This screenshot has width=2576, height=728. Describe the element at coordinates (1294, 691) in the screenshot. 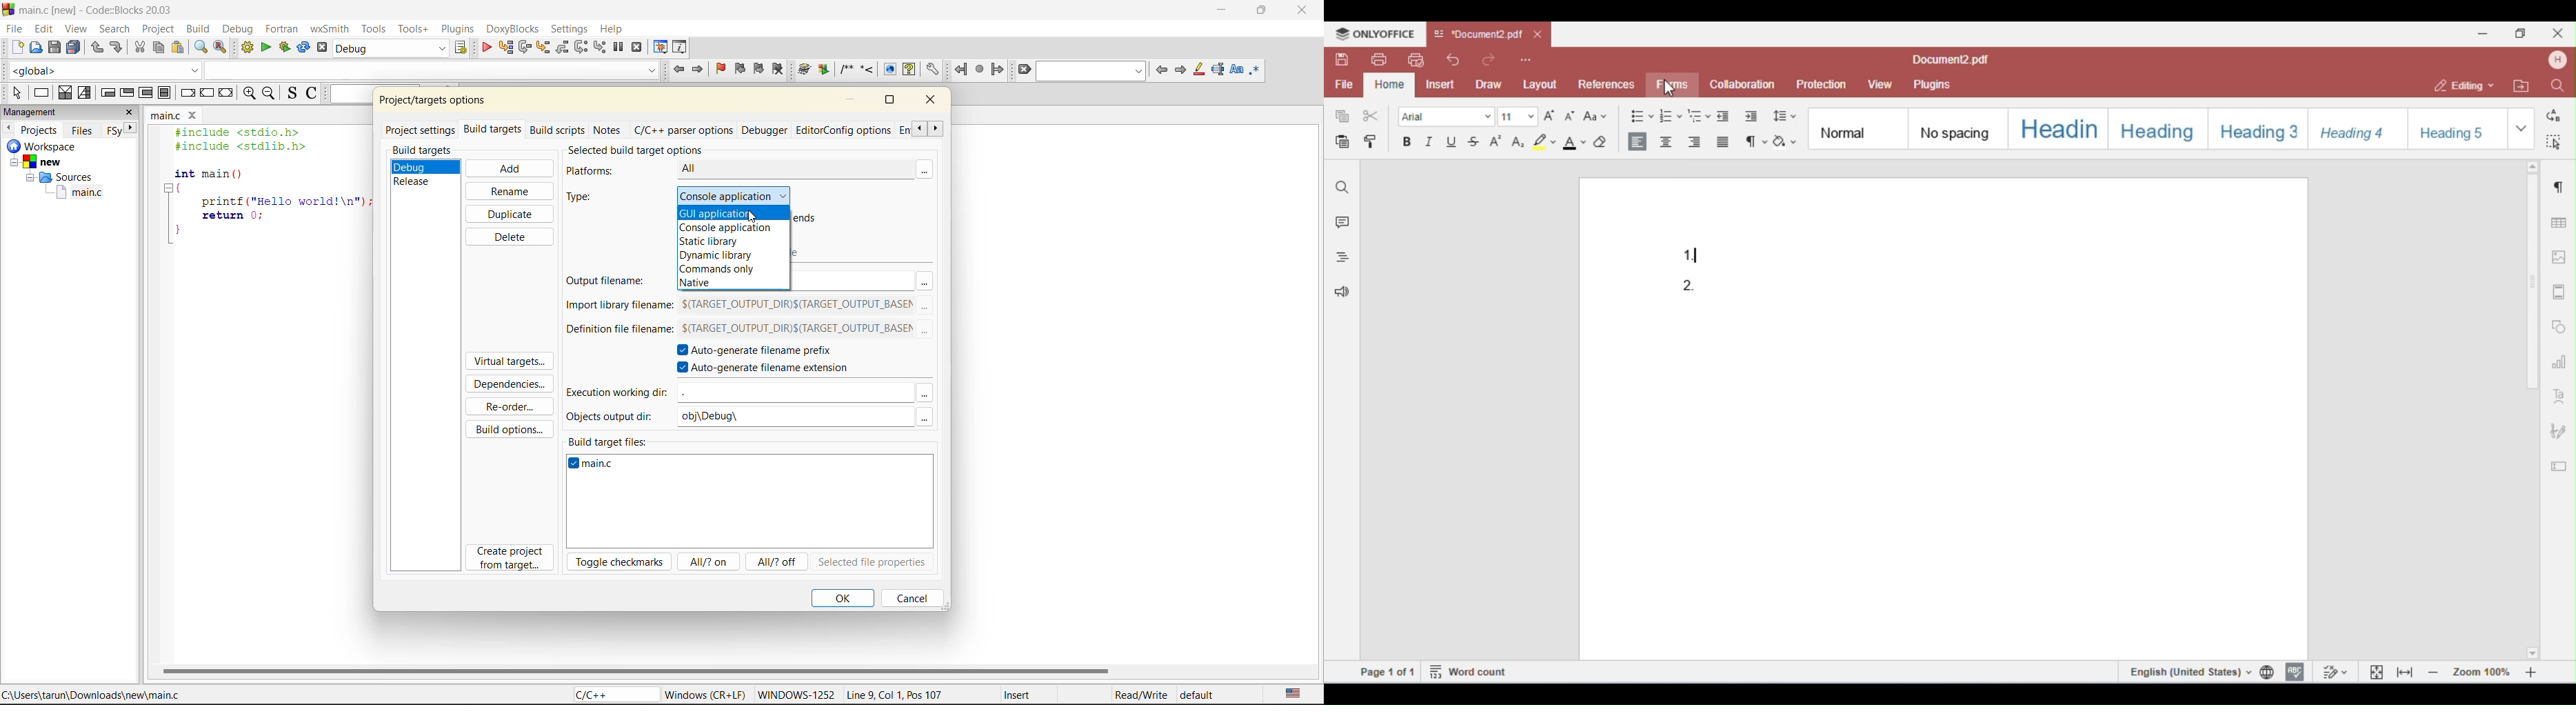

I see `text language` at that location.